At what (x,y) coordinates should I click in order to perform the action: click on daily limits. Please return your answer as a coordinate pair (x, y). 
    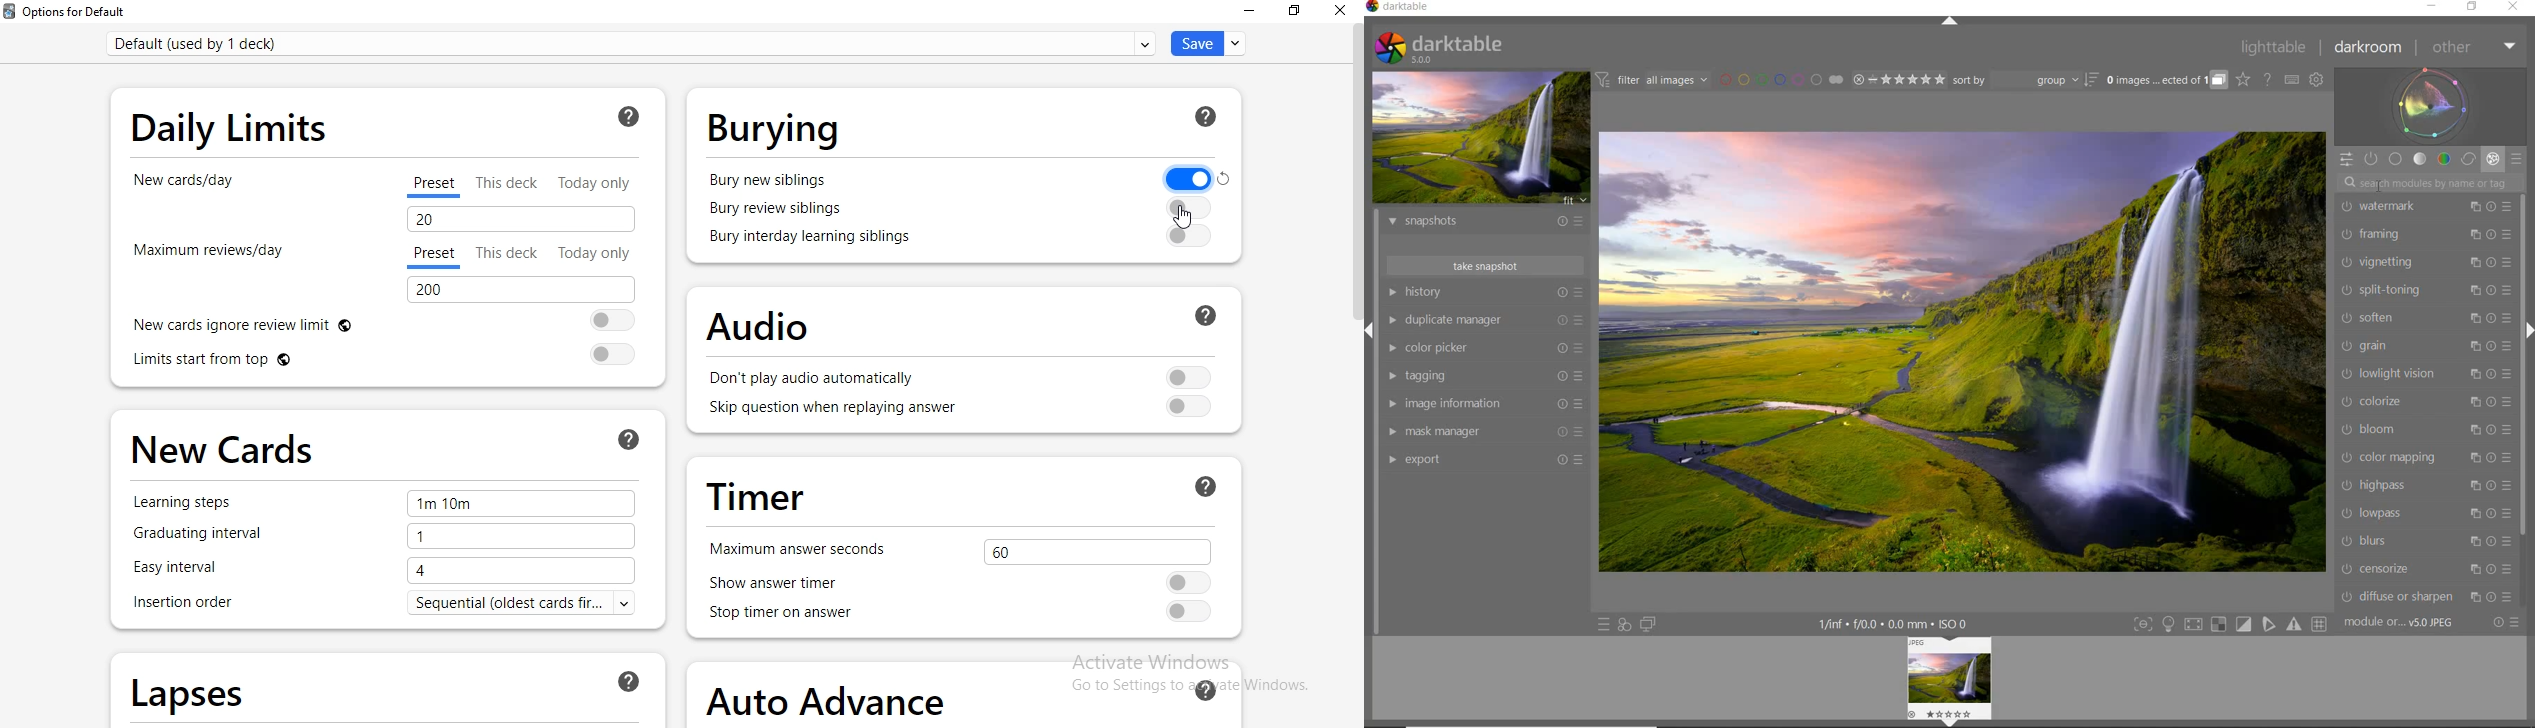
    Looking at the image, I should click on (235, 126).